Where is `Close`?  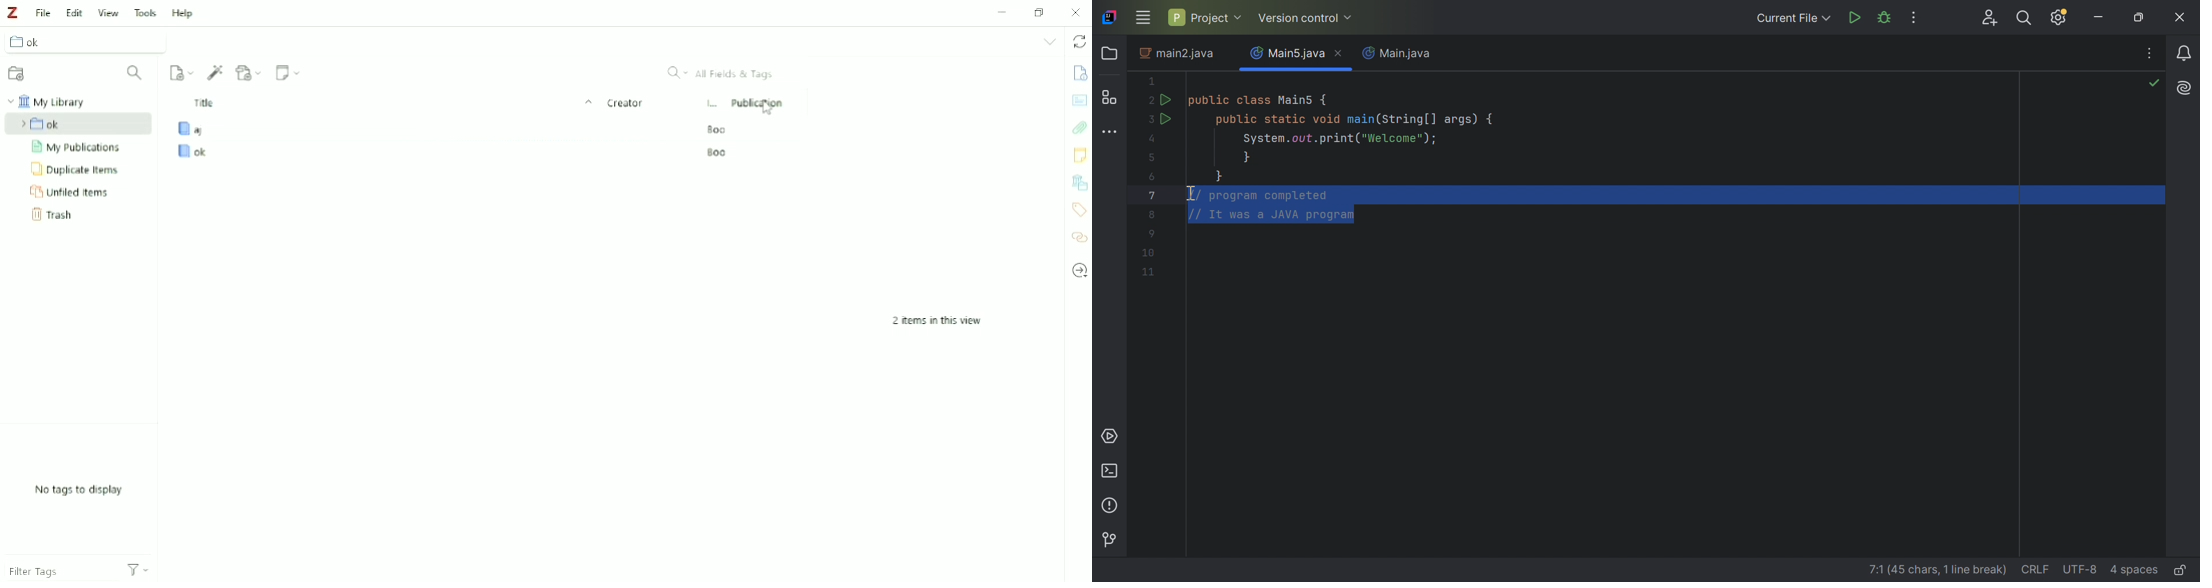
Close is located at coordinates (1076, 14).